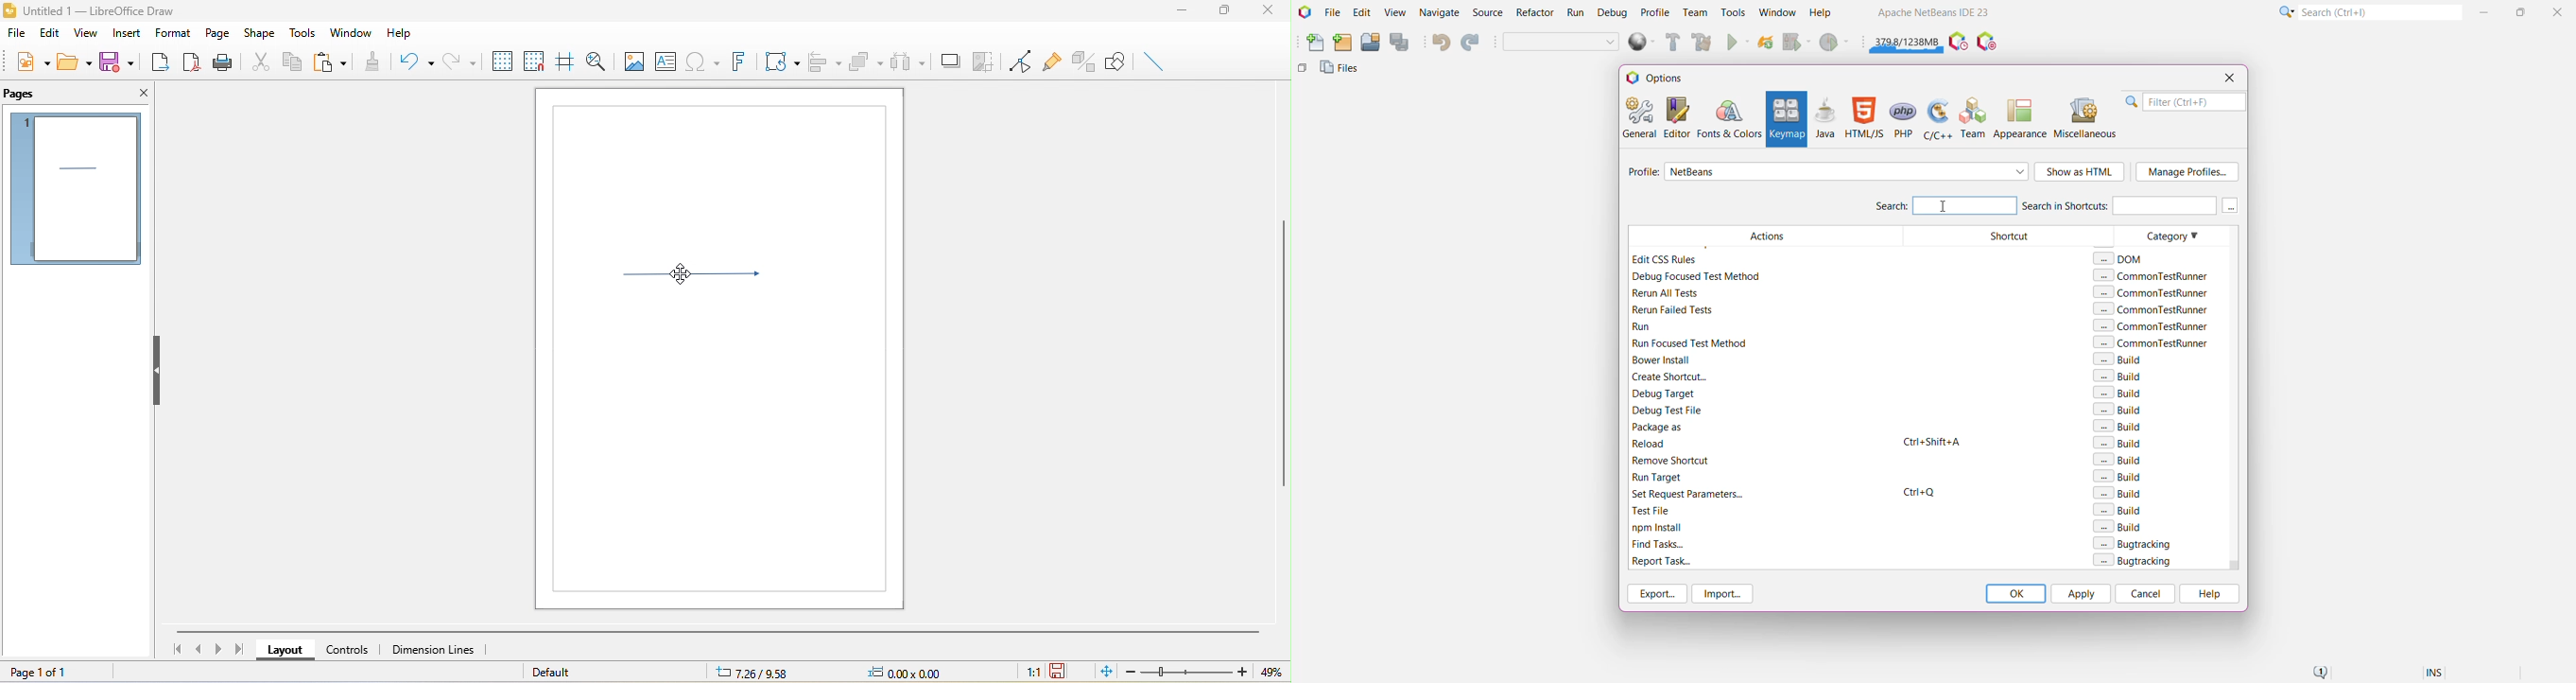 Image resolution: width=2576 pixels, height=700 pixels. Describe the element at coordinates (406, 34) in the screenshot. I see `help` at that location.